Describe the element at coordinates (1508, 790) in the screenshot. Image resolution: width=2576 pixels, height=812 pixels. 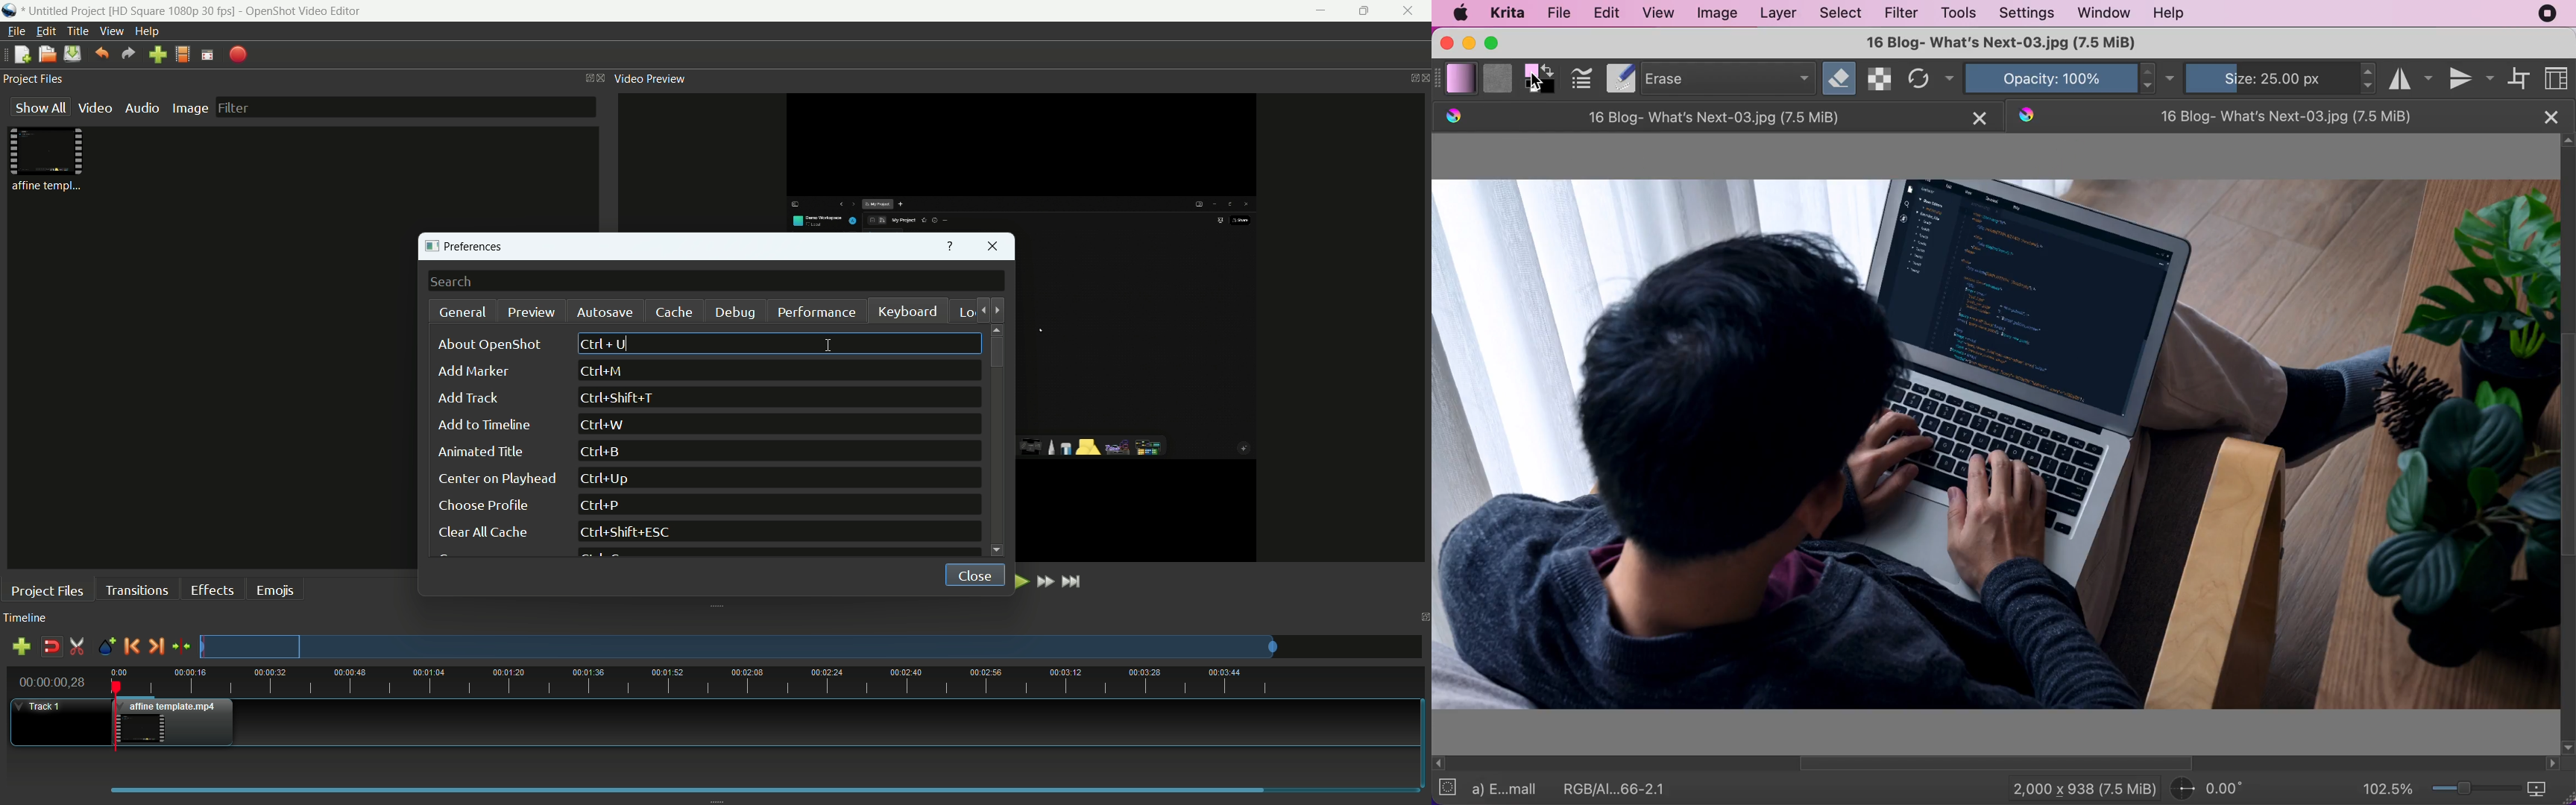
I see `a) E...mall` at that location.